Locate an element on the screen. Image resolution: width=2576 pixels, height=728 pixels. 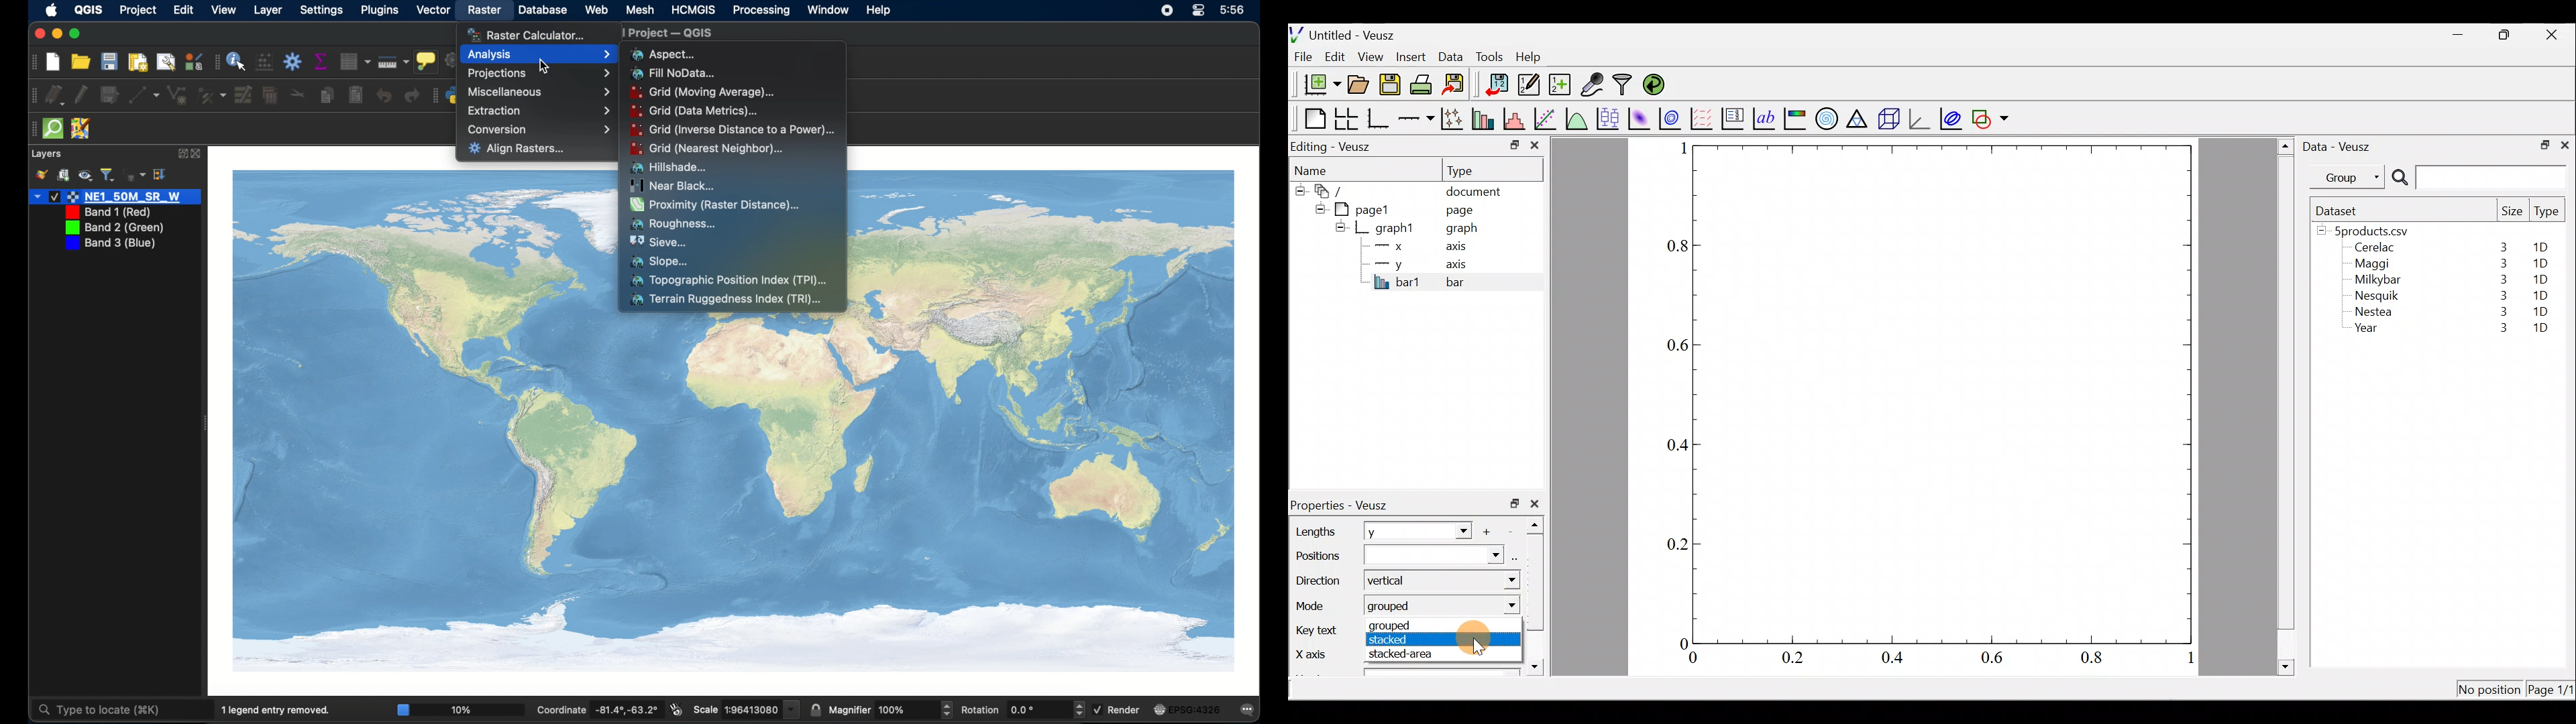
Print the document is located at coordinates (1425, 84).